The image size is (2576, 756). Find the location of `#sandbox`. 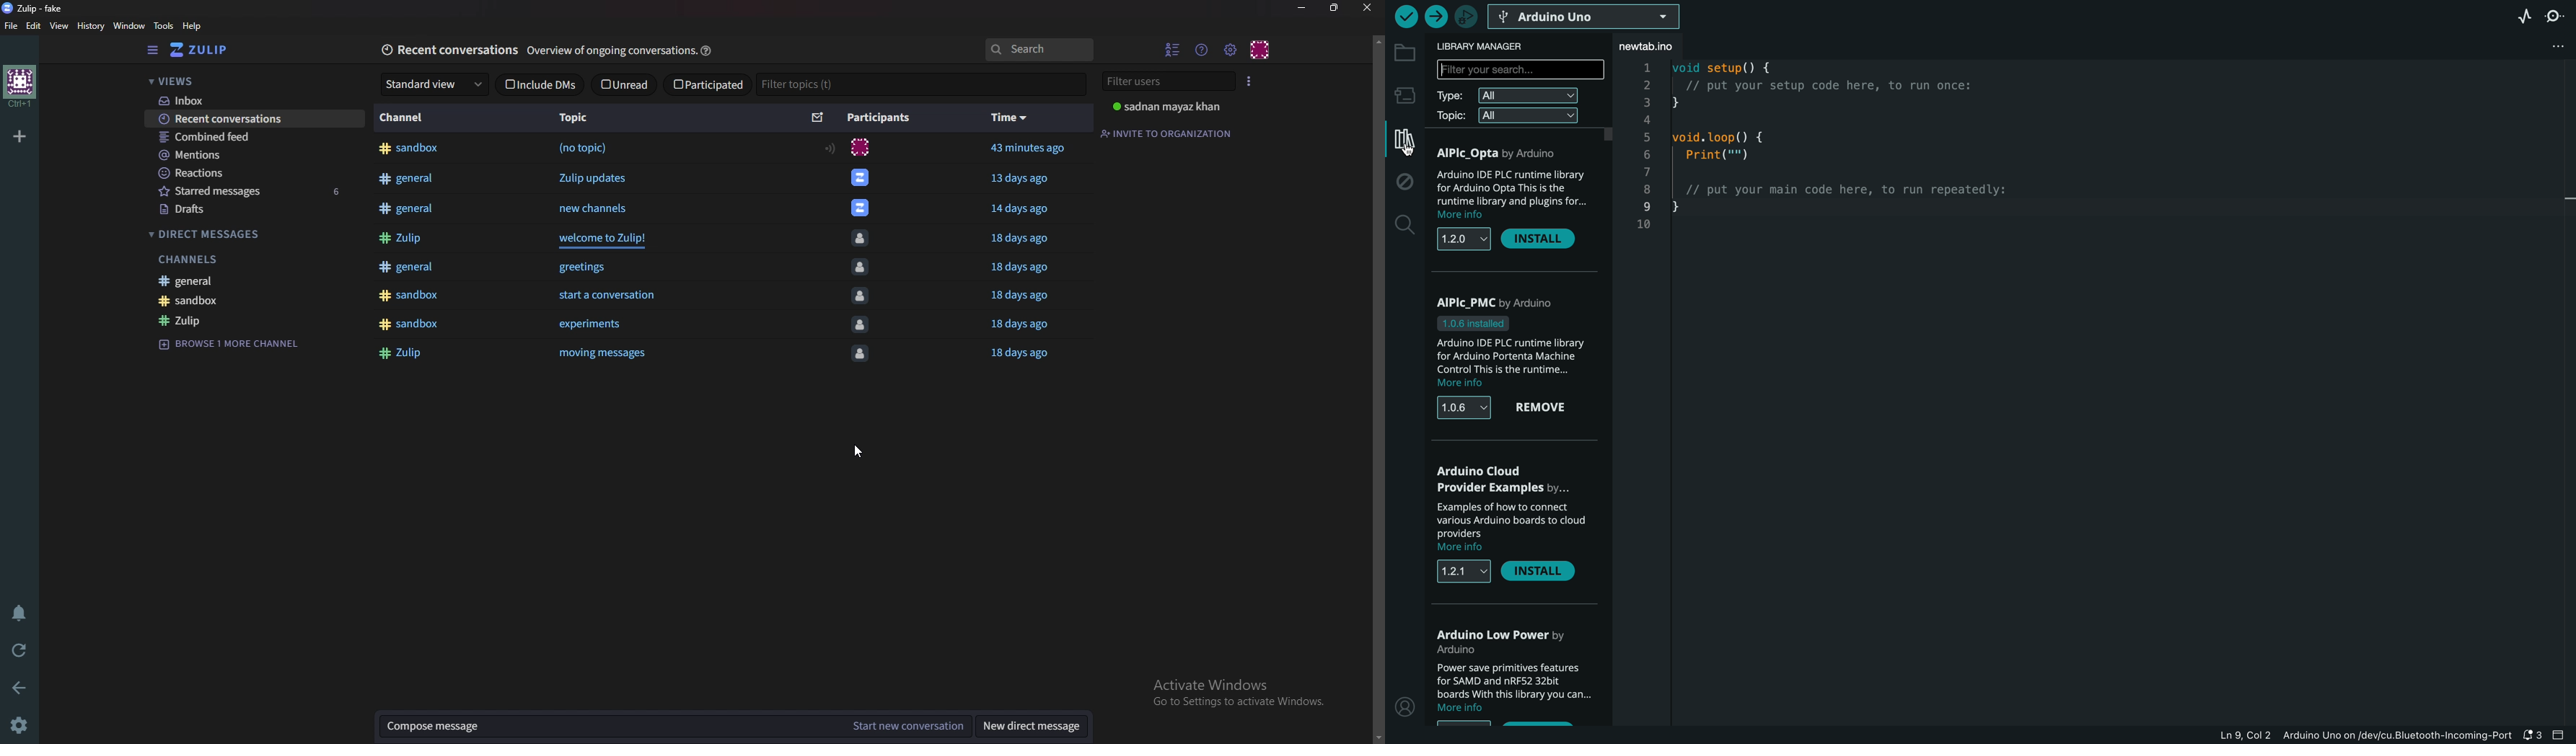

#sandbox is located at coordinates (413, 299).